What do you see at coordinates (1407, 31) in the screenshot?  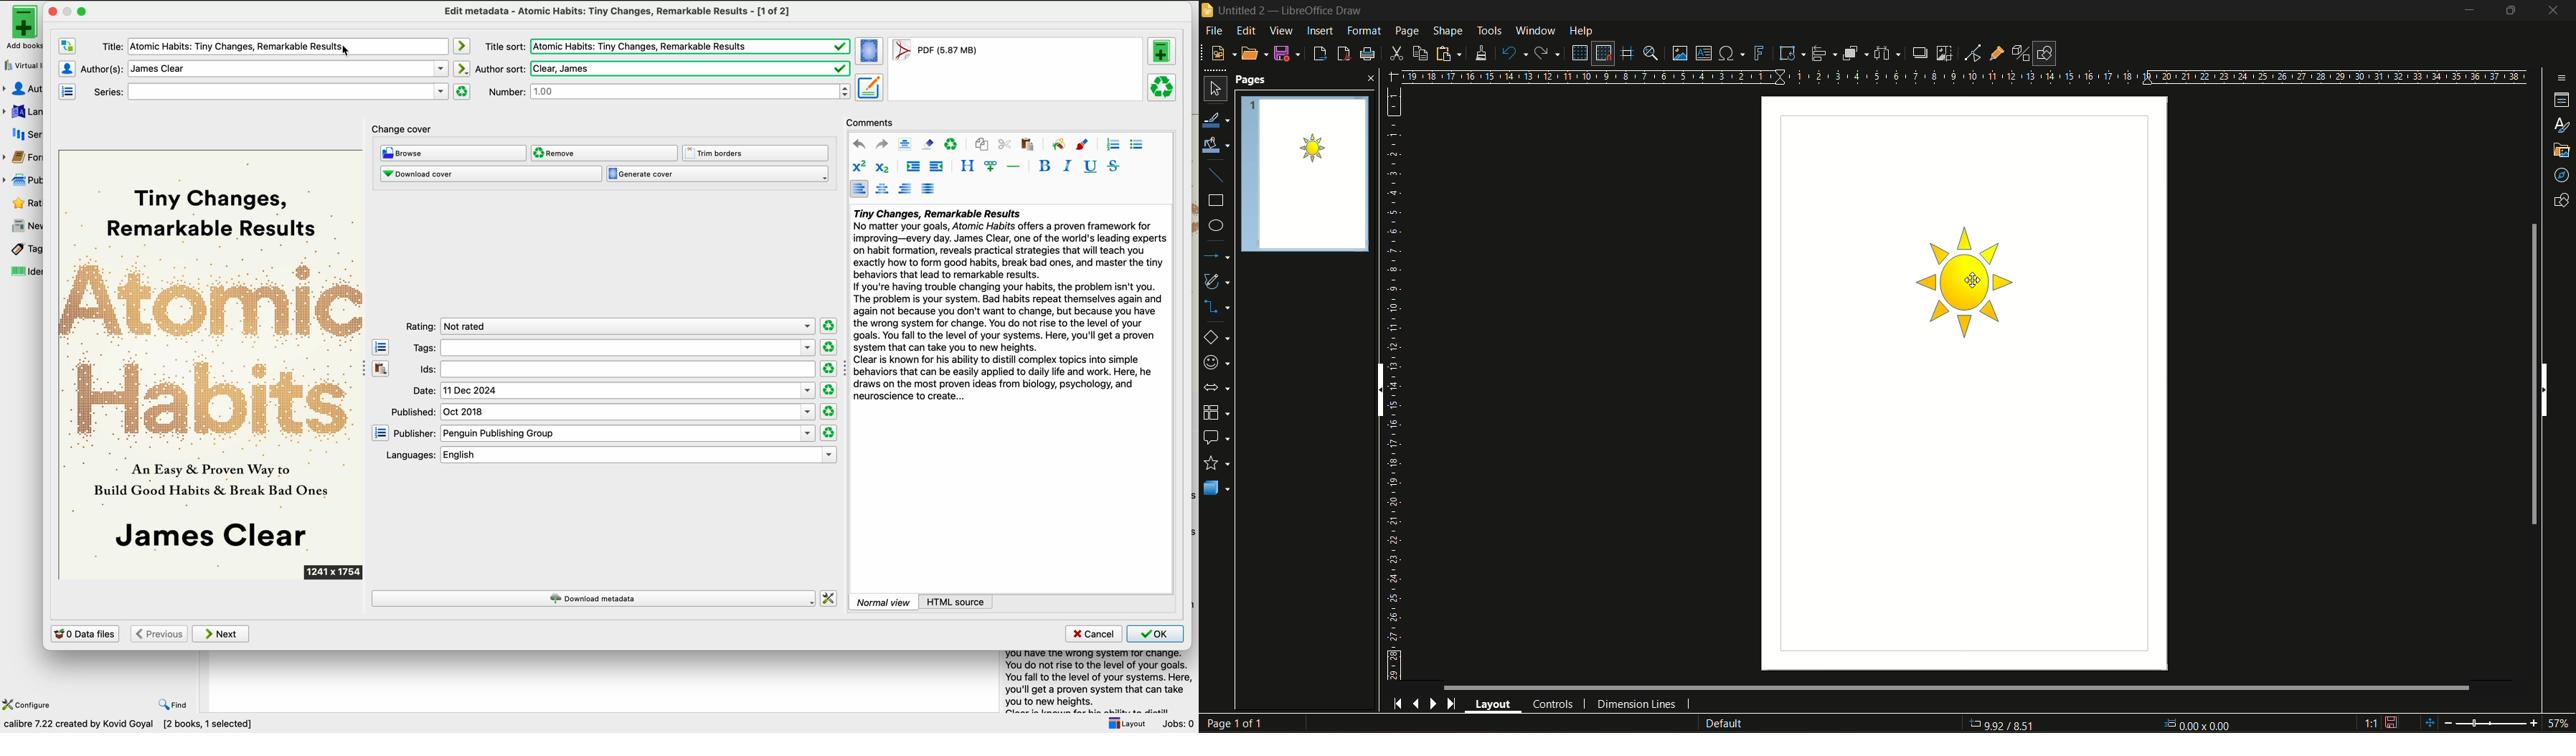 I see `page` at bounding box center [1407, 31].